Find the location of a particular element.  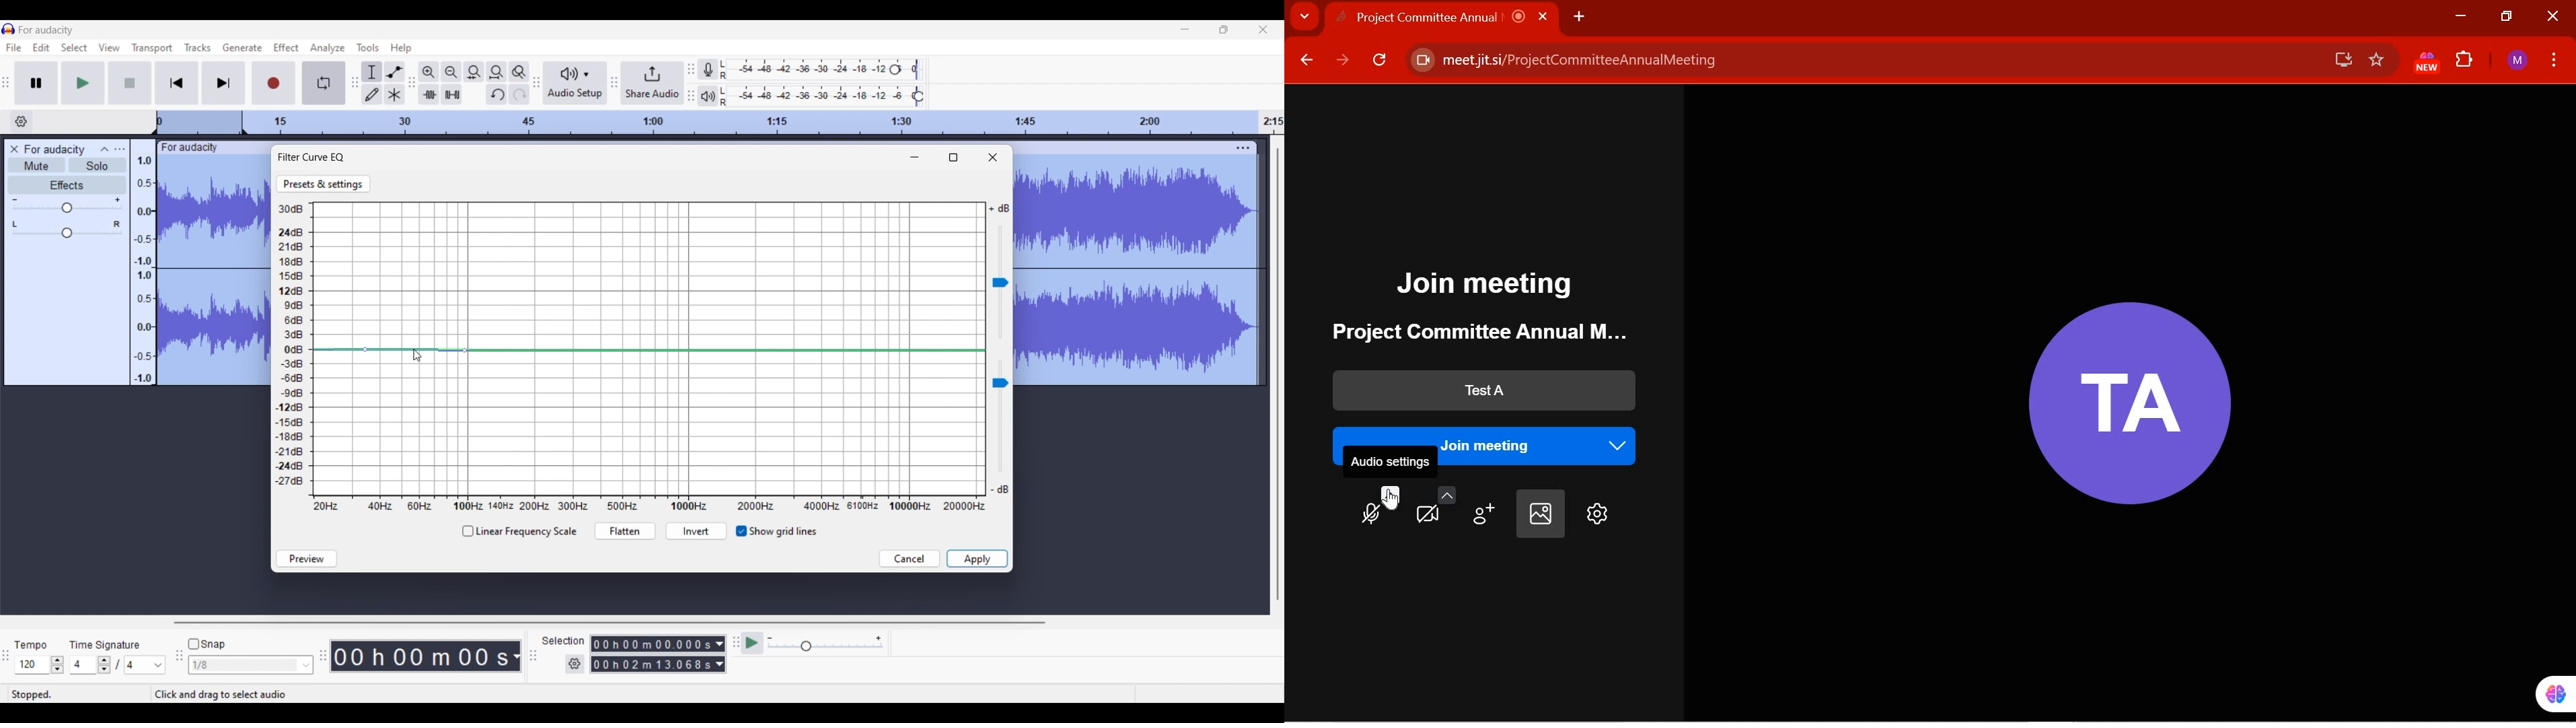

Track settings is located at coordinates (1243, 148).